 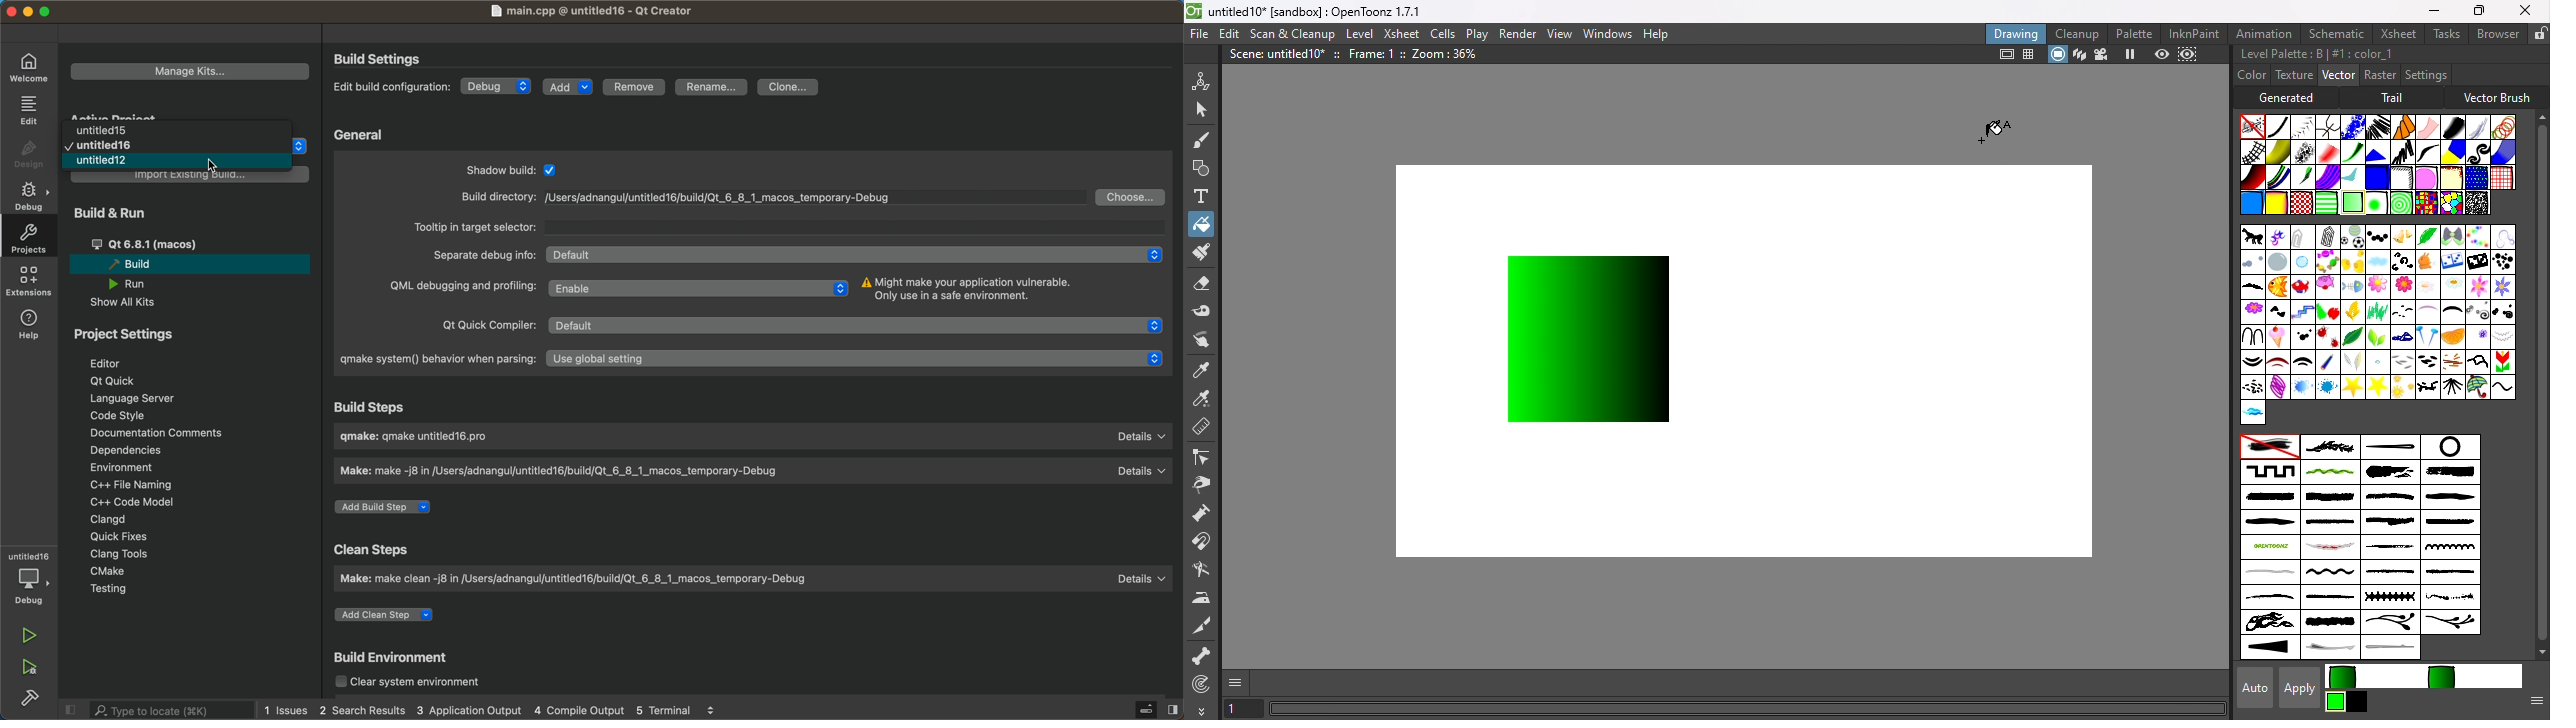 I want to click on , so click(x=753, y=471).